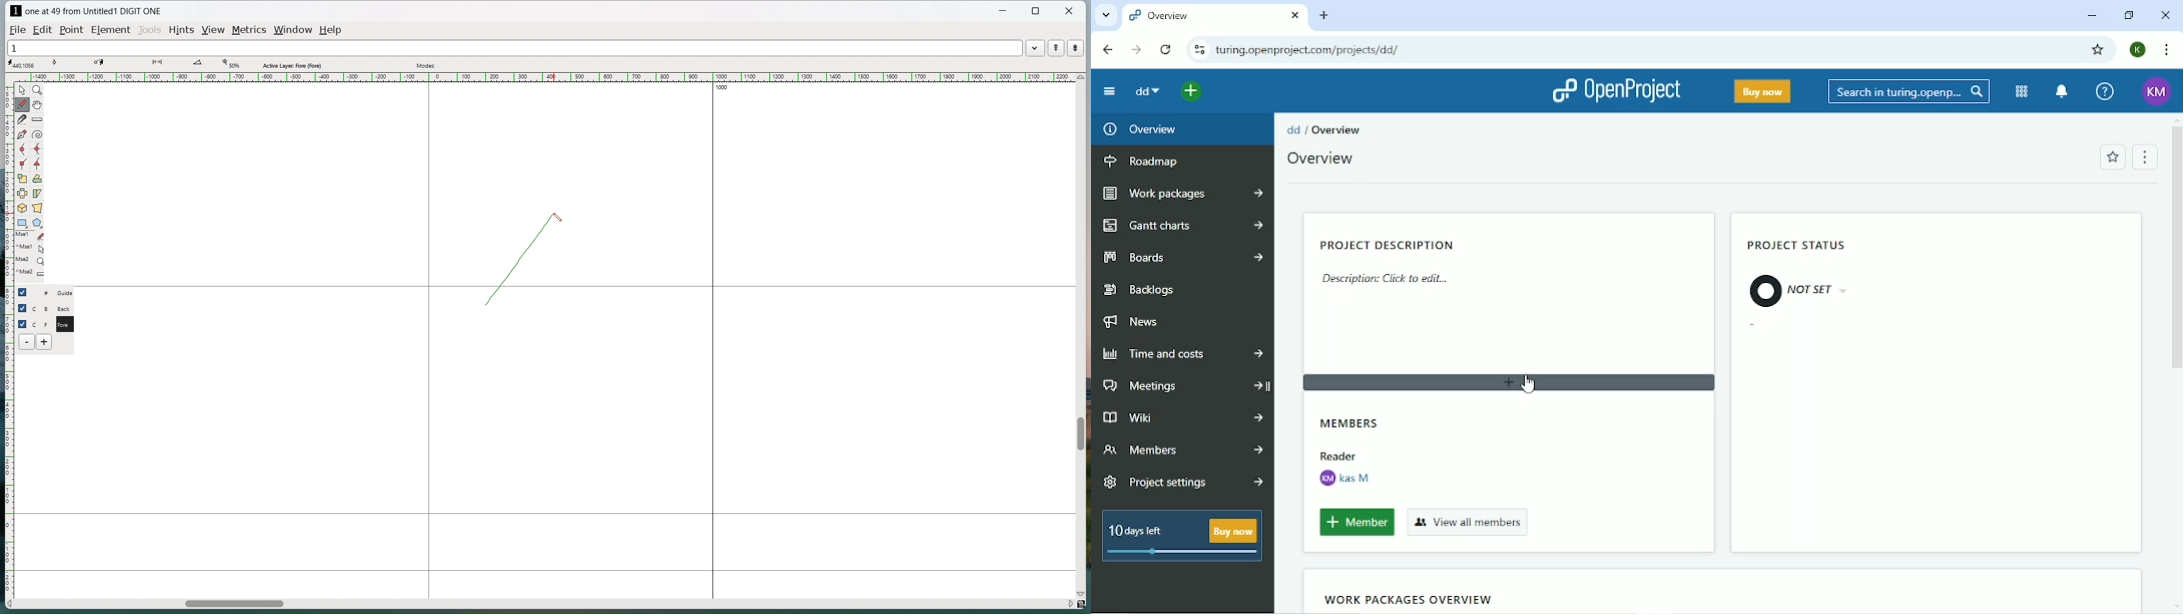 The width and height of the screenshot is (2184, 616). What do you see at coordinates (23, 323) in the screenshot?
I see `checkbox` at bounding box center [23, 323].